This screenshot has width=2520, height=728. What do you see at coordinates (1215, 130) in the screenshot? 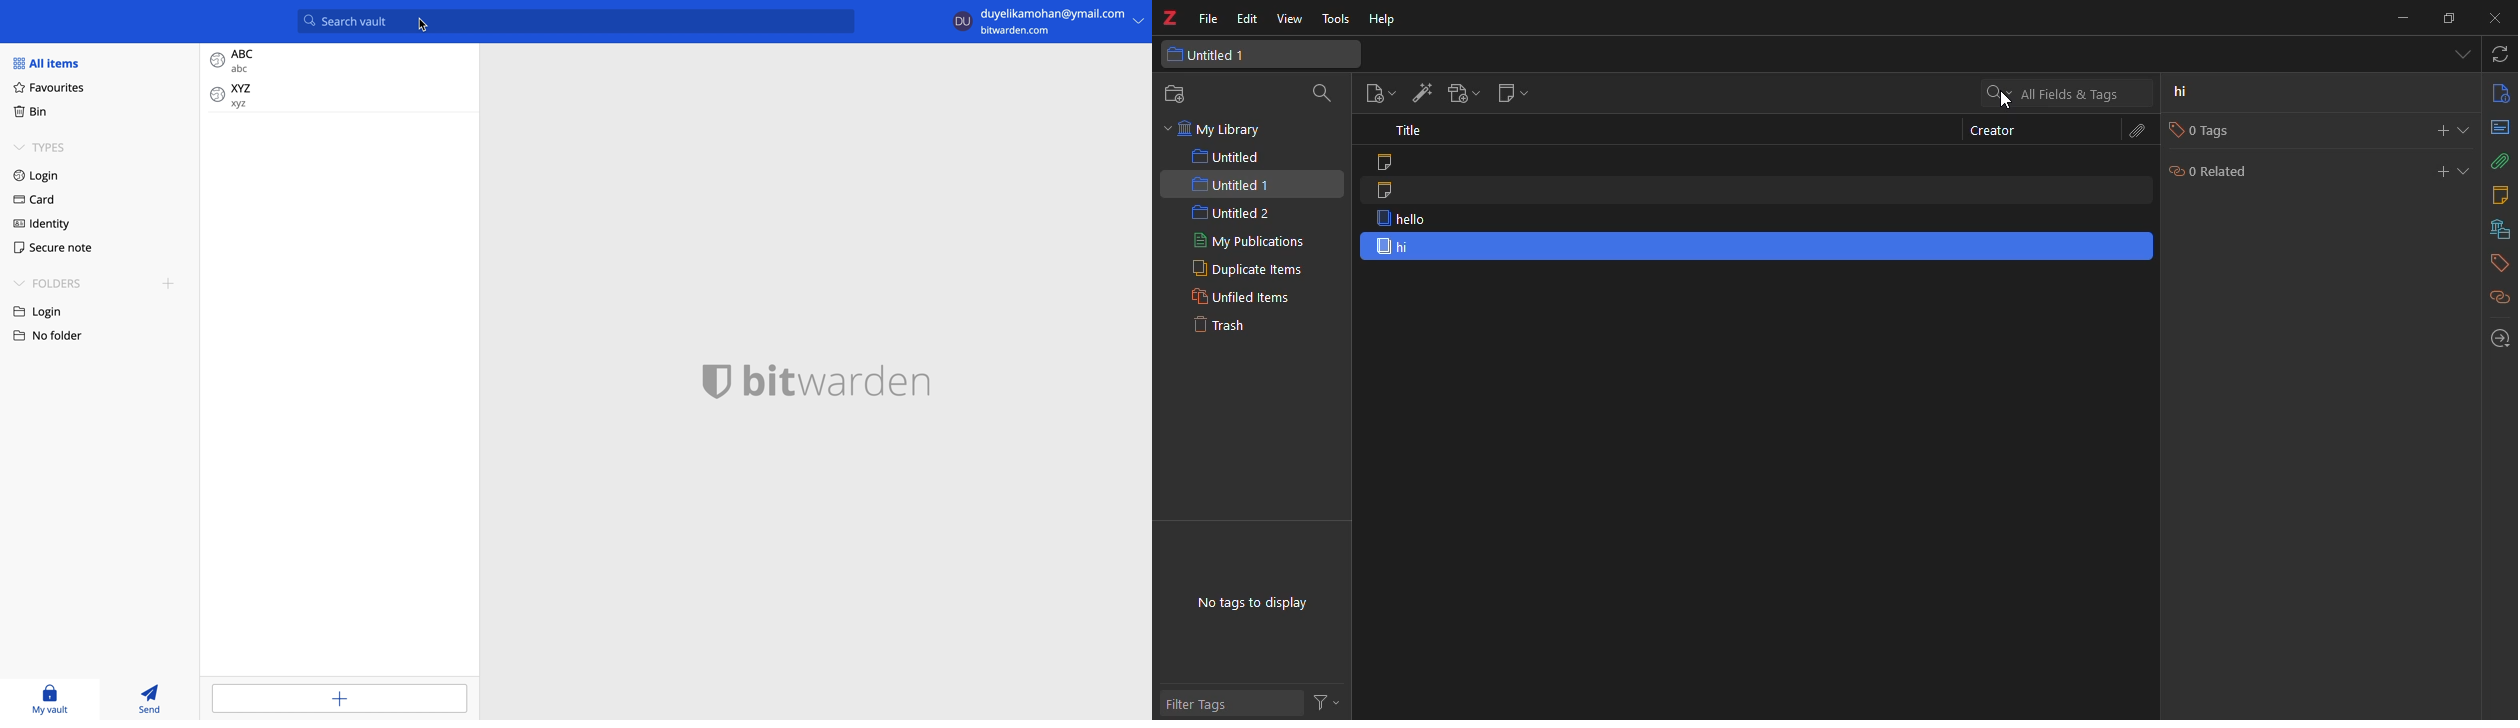
I see `my library` at bounding box center [1215, 130].